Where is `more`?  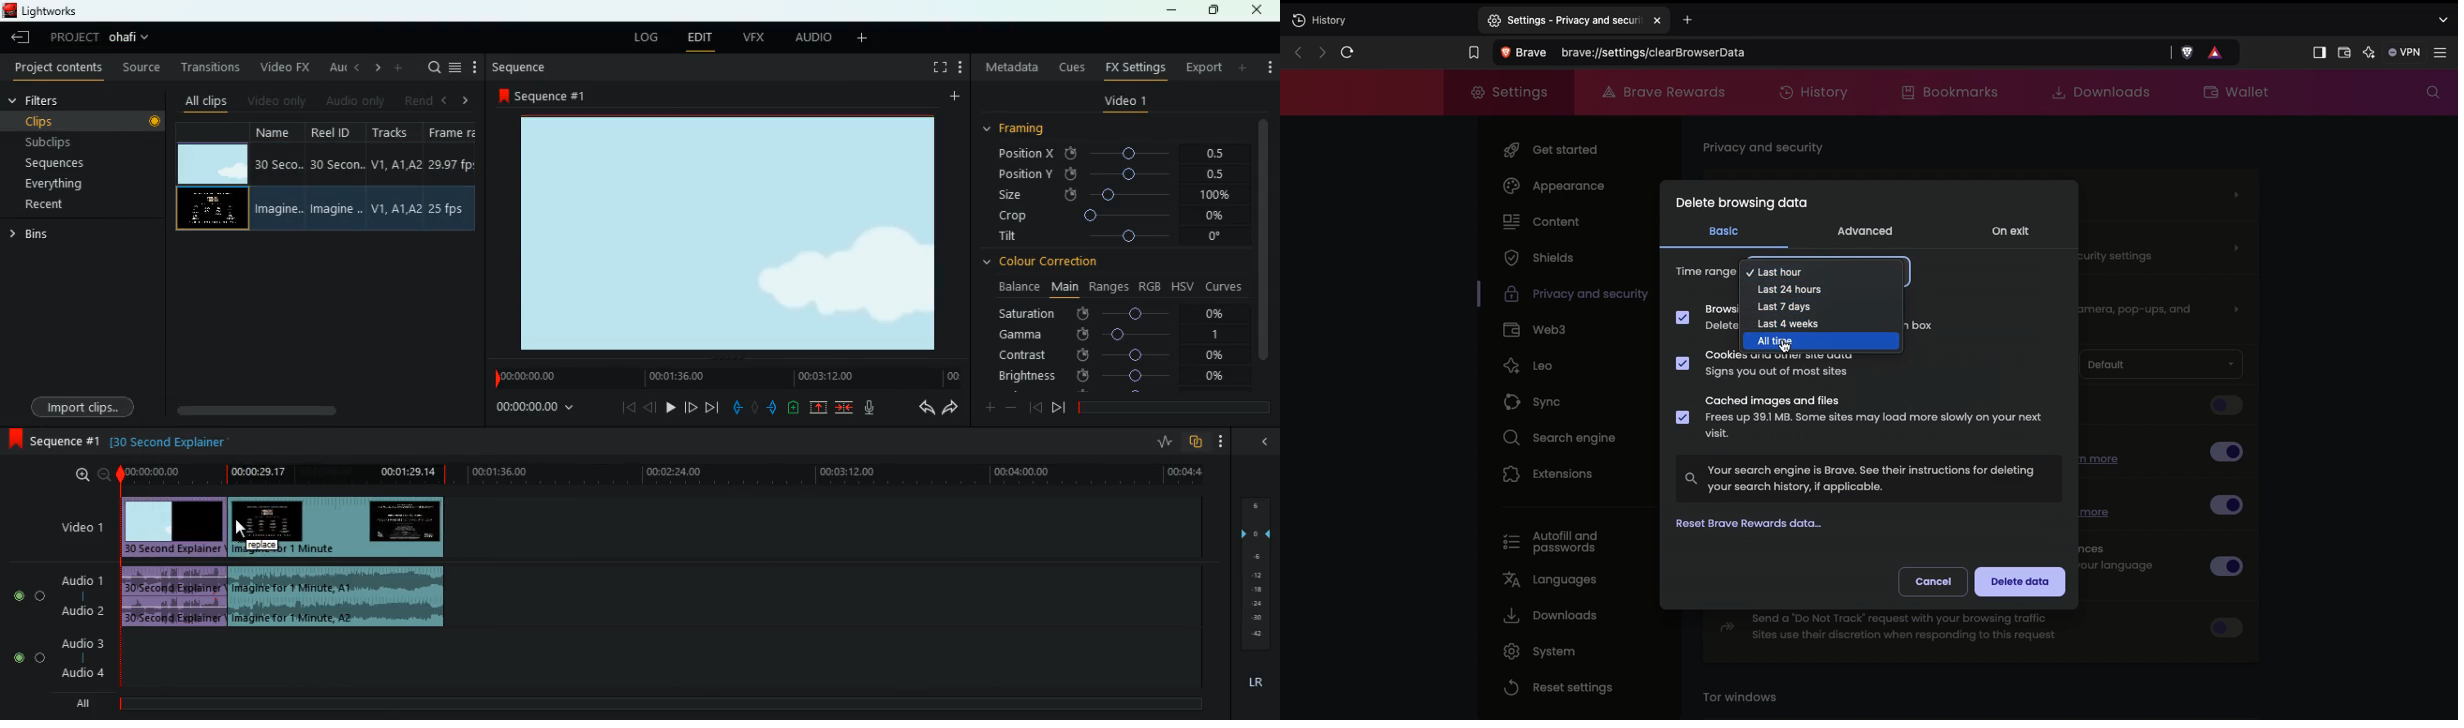
more is located at coordinates (1267, 62).